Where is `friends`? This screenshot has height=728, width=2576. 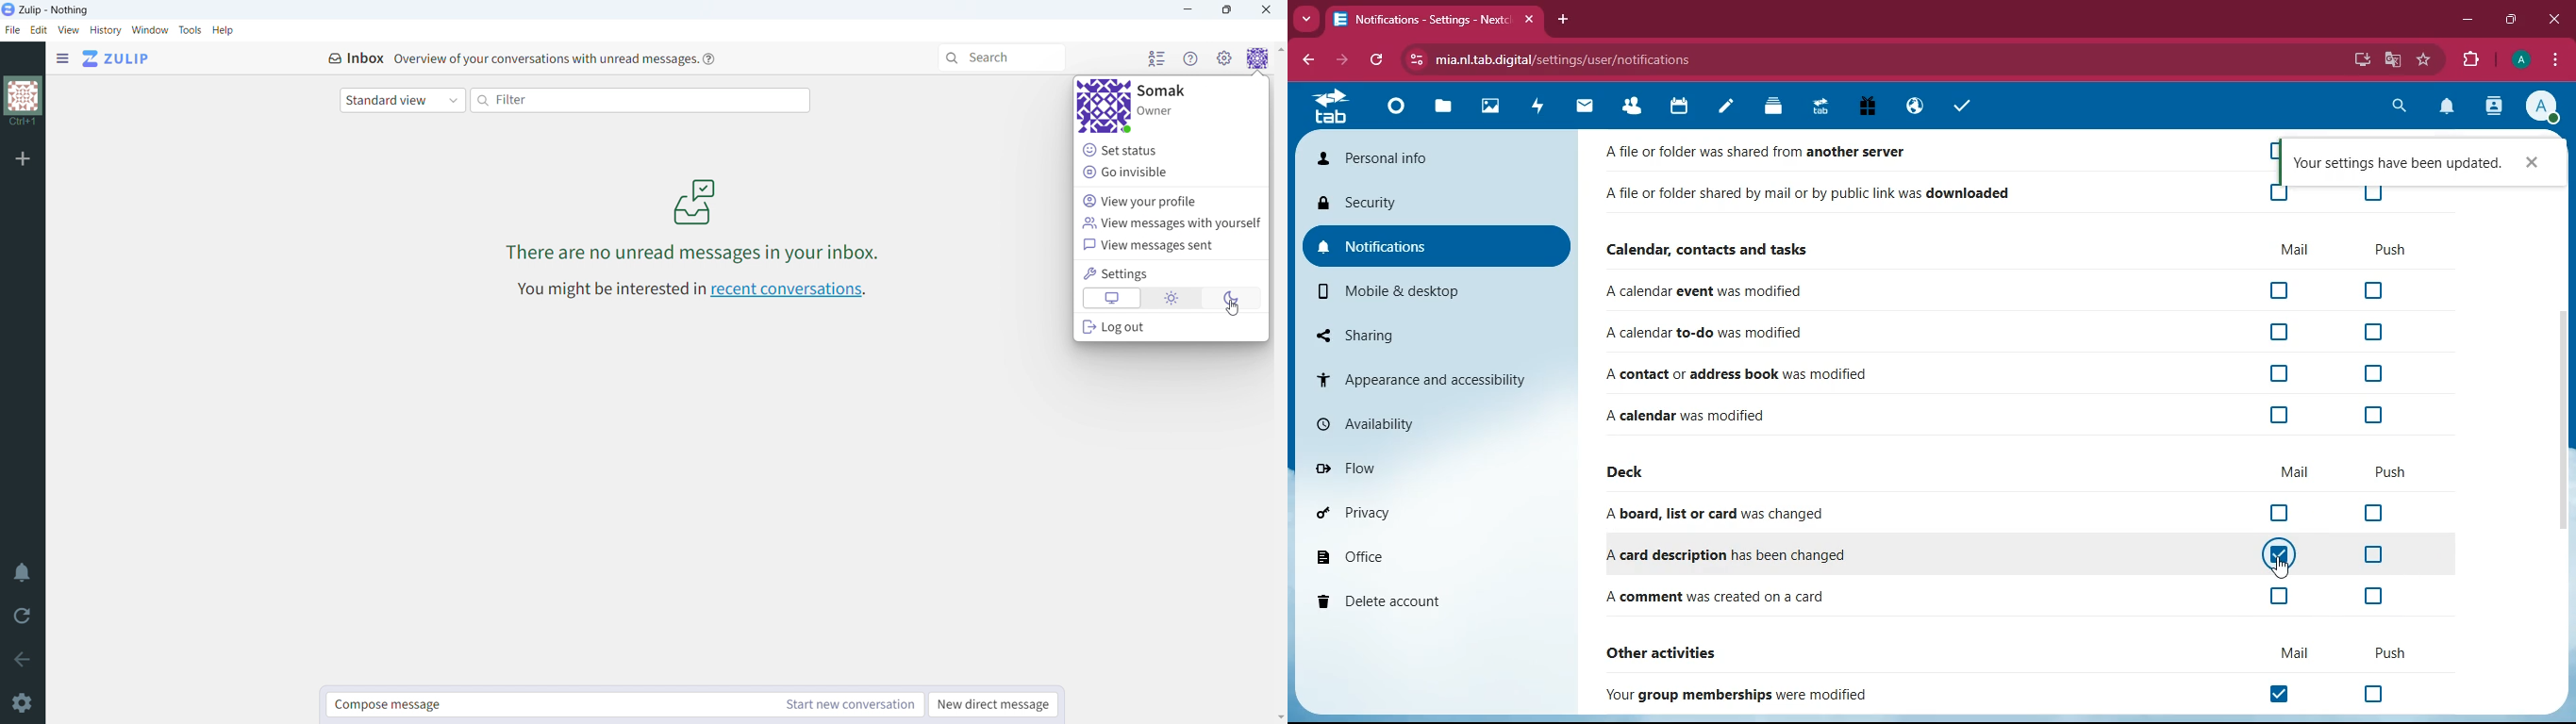 friends is located at coordinates (1637, 106).